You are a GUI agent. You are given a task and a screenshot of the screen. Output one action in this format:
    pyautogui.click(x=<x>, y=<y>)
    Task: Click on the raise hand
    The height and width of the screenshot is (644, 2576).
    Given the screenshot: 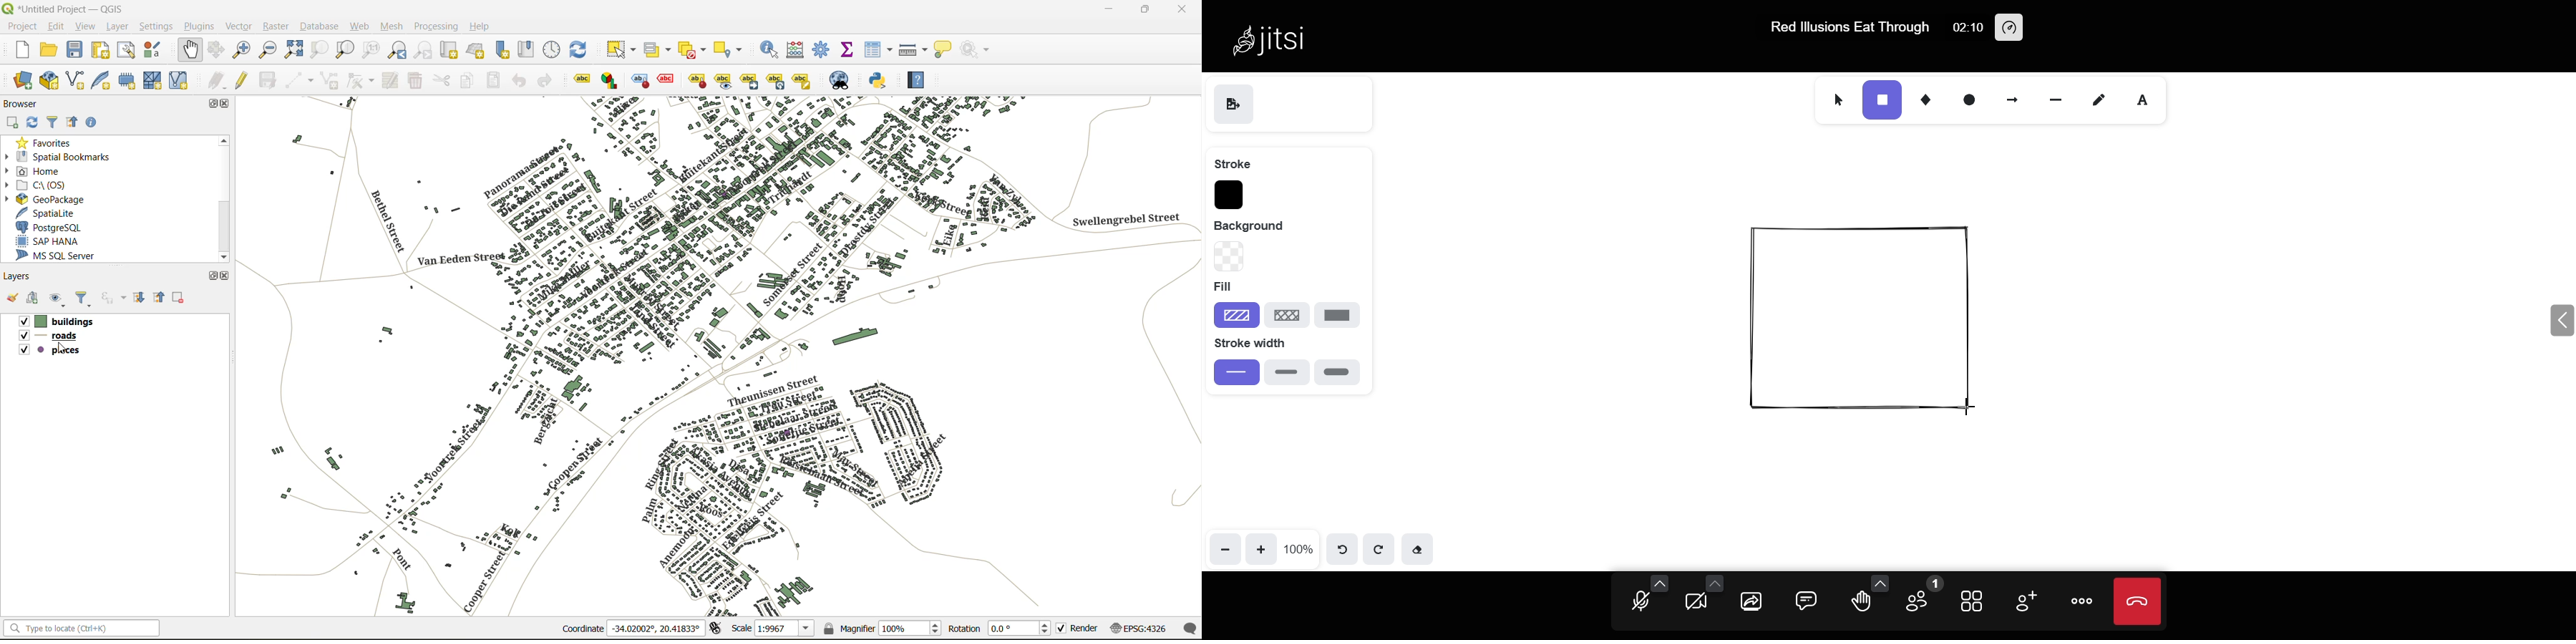 What is the action you would take?
    pyautogui.click(x=1860, y=603)
    